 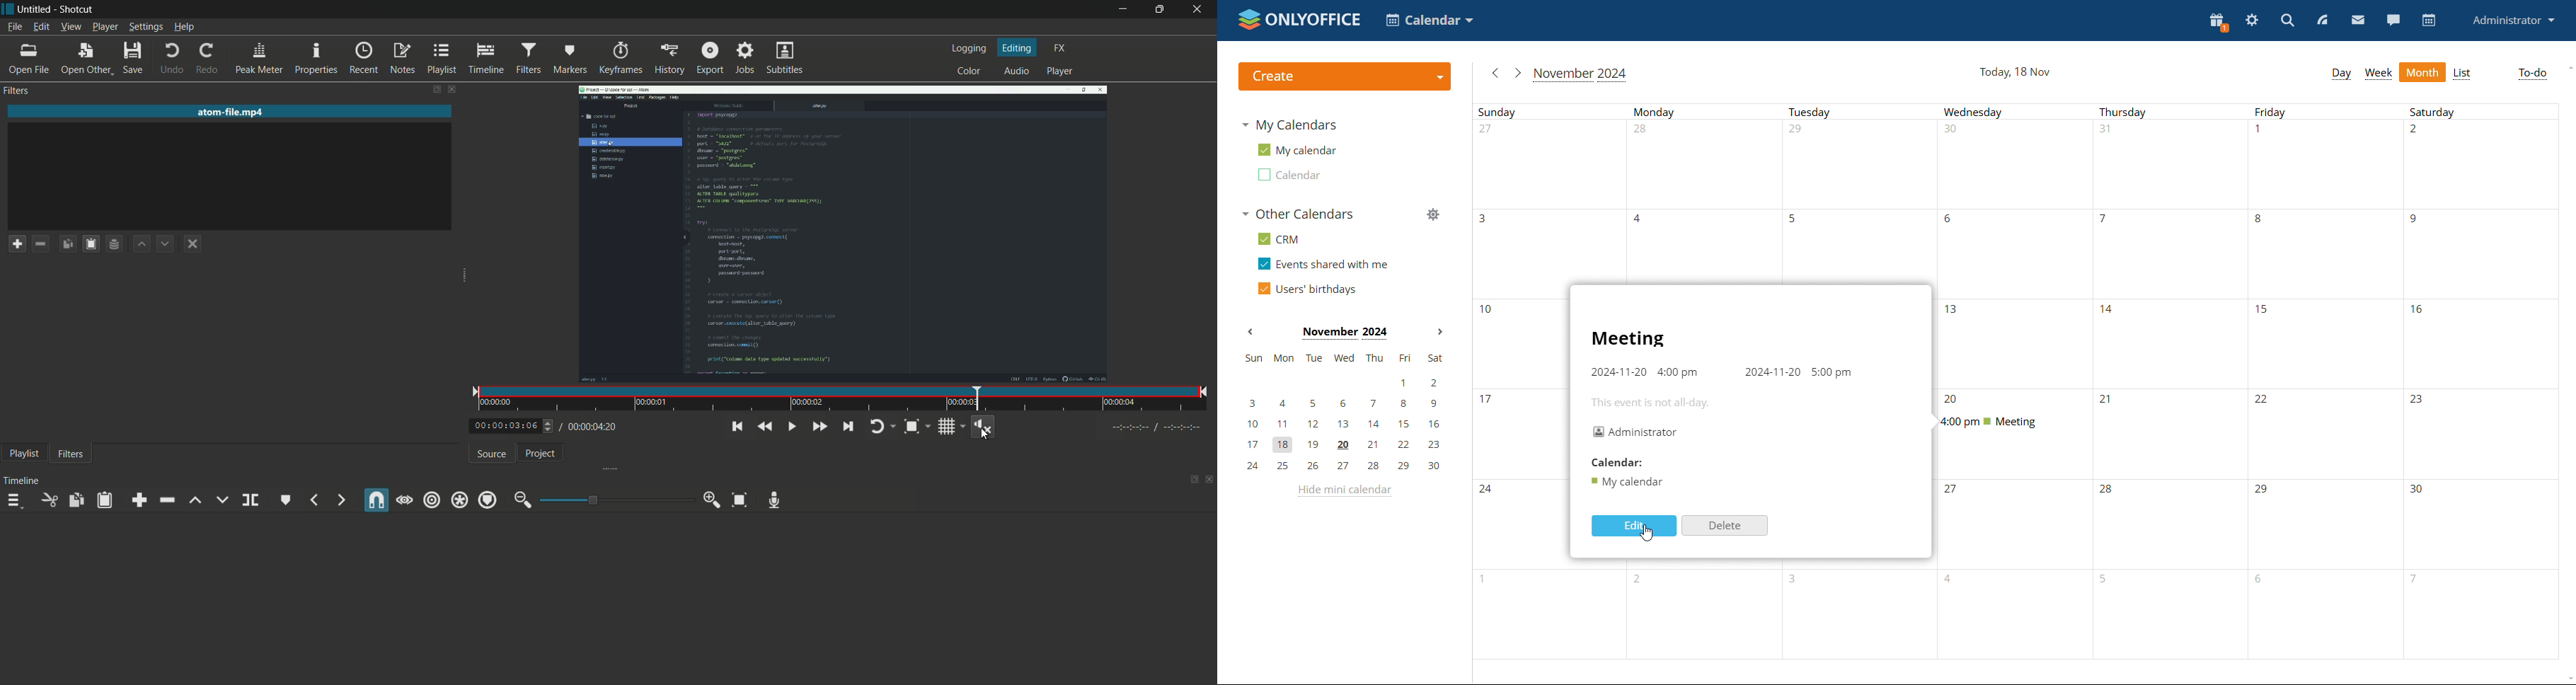 What do you see at coordinates (847, 427) in the screenshot?
I see `skip to the next point` at bounding box center [847, 427].